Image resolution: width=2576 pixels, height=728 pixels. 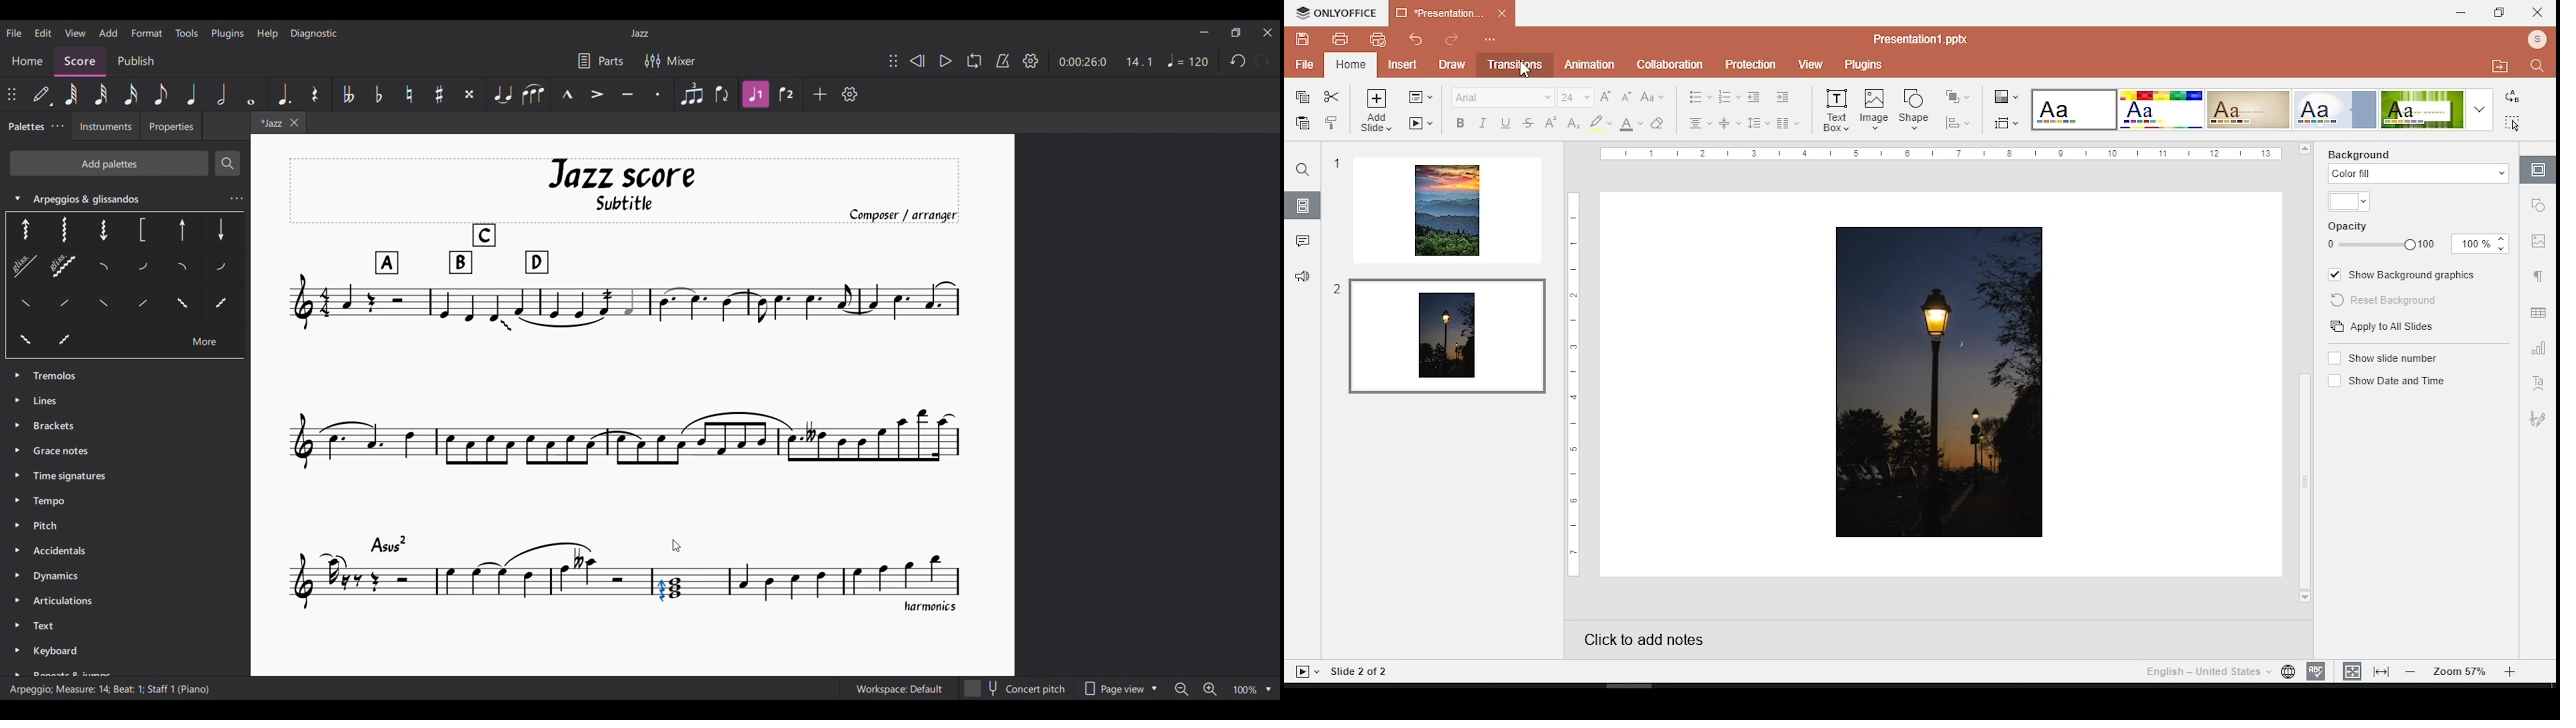 I want to click on slide style, so click(x=2074, y=109).